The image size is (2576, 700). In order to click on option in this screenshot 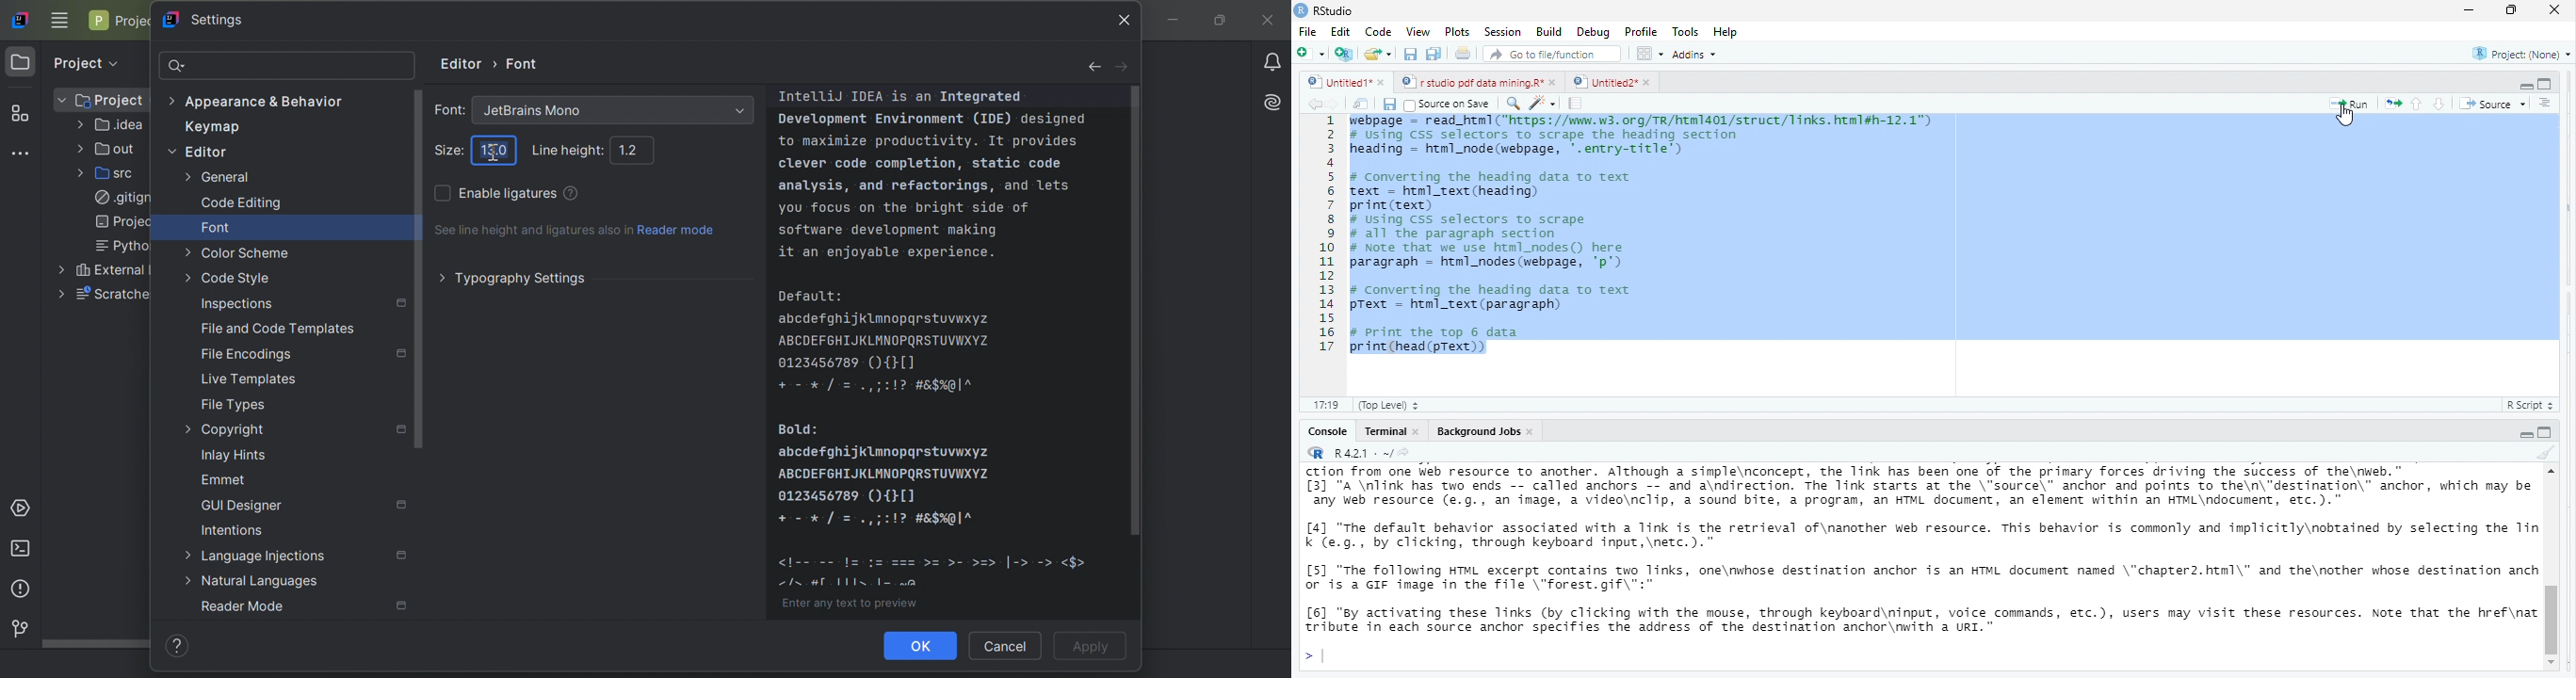, I will do `click(1649, 53)`.